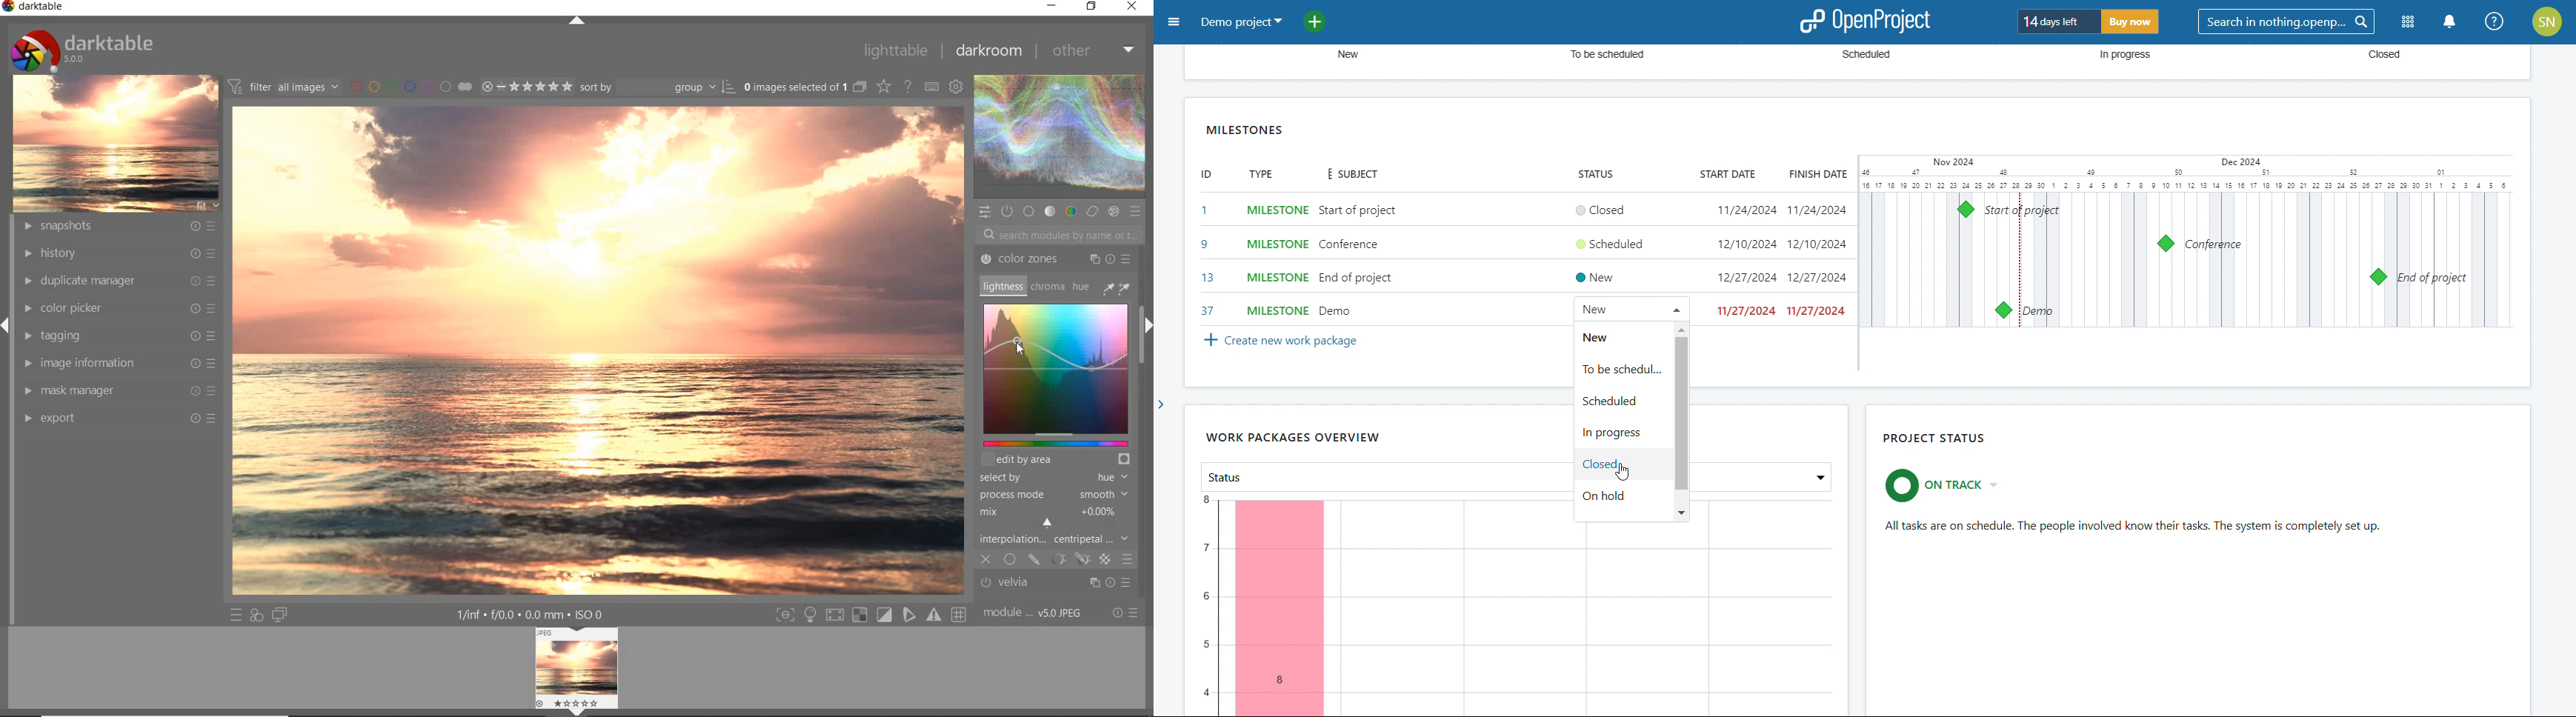 This screenshot has height=728, width=2576. What do you see at coordinates (122, 307) in the screenshot?
I see `COLOR PICKER` at bounding box center [122, 307].